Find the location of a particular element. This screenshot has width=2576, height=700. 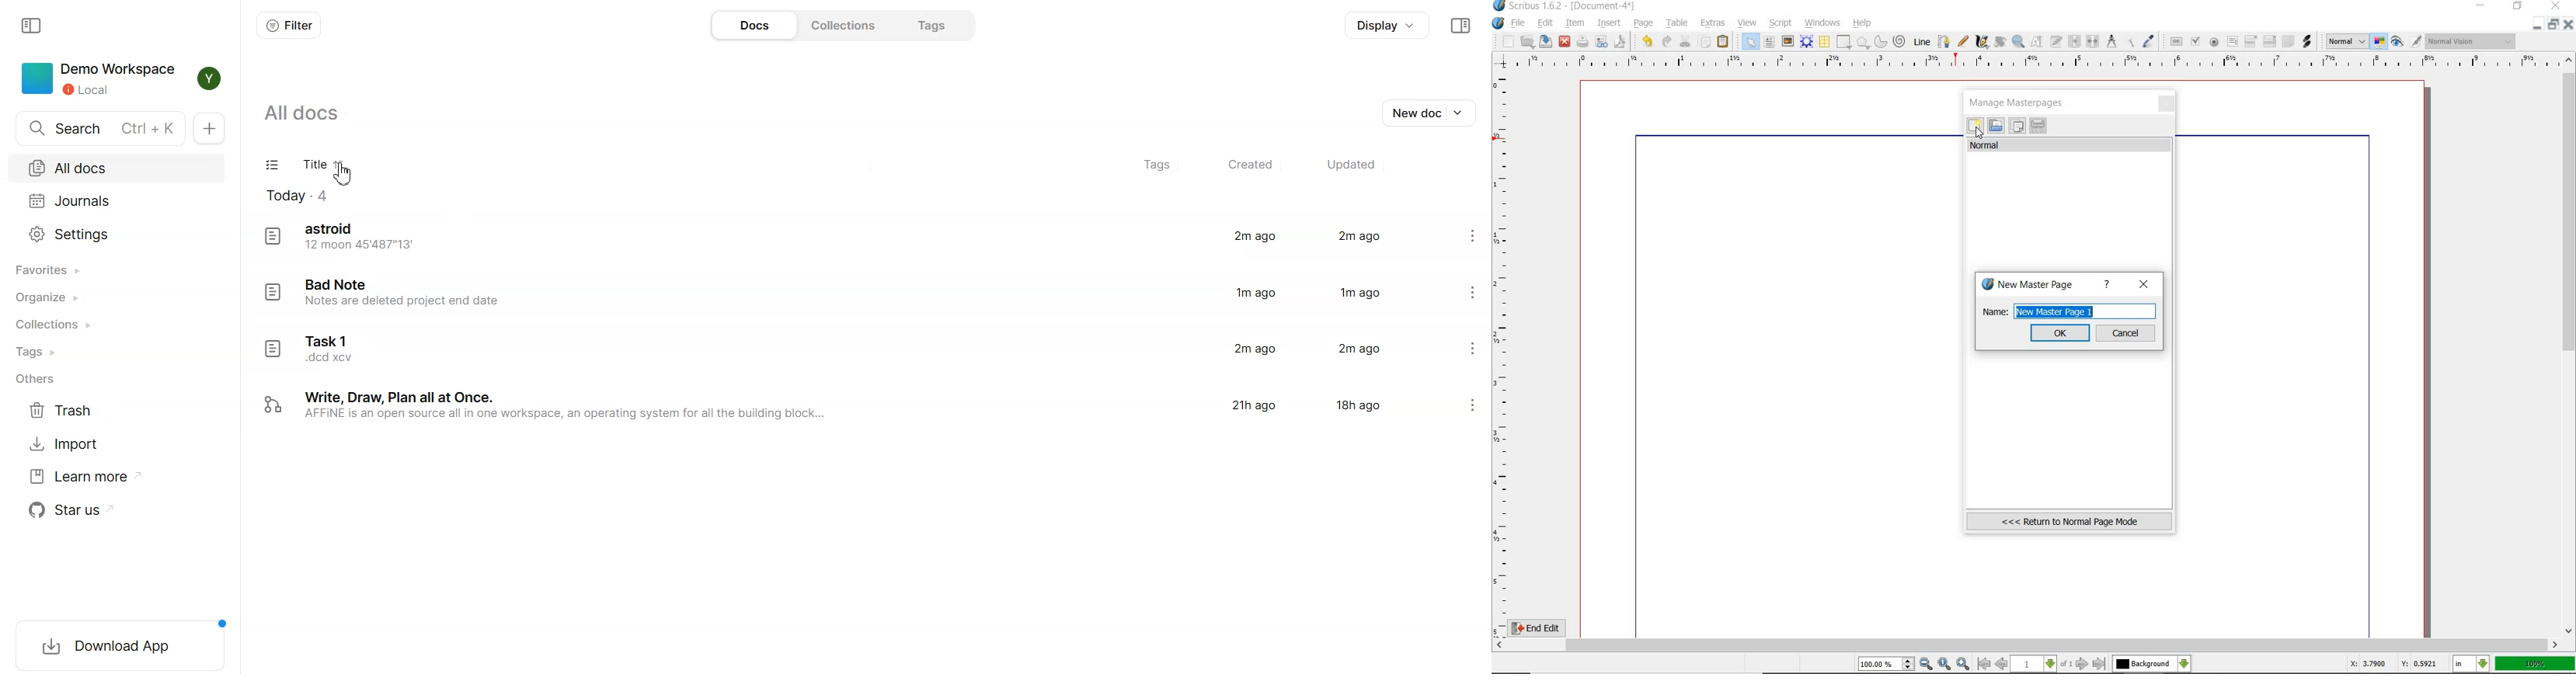

text frame is located at coordinates (1771, 42).